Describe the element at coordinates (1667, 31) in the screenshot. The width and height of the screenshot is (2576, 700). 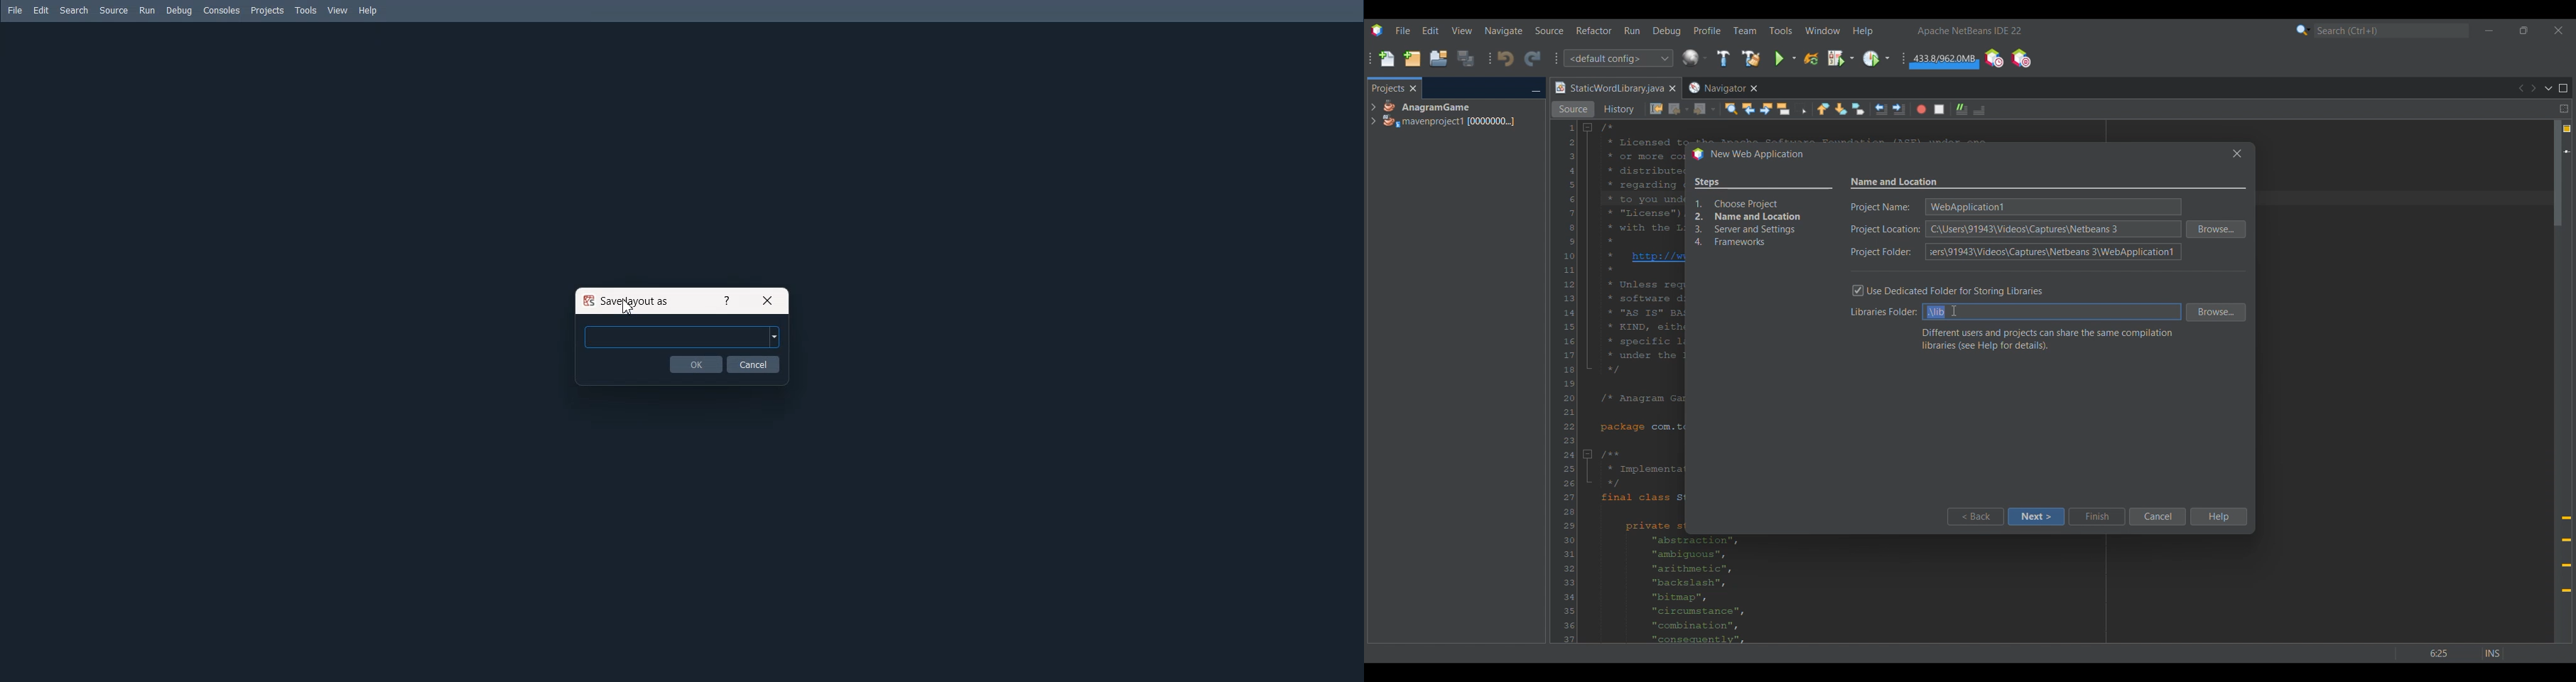
I see `Debug menu` at that location.